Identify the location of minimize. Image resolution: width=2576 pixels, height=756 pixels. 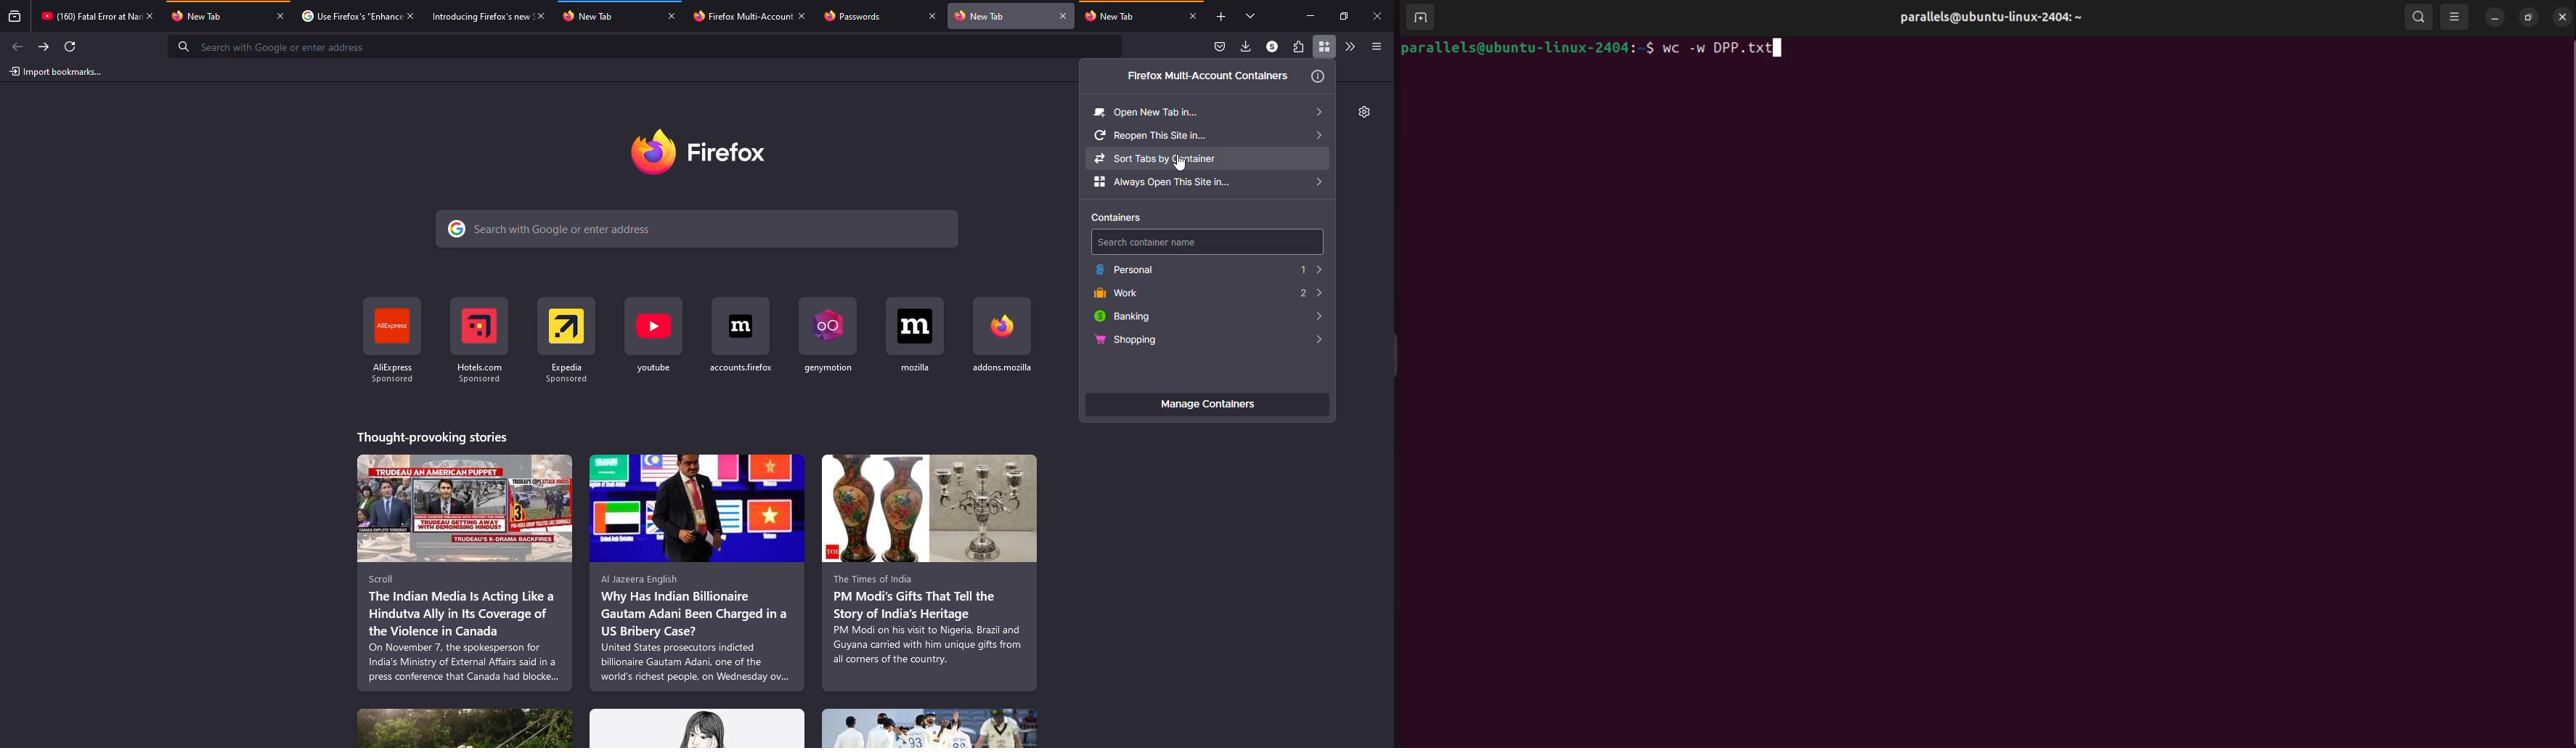
(1306, 16).